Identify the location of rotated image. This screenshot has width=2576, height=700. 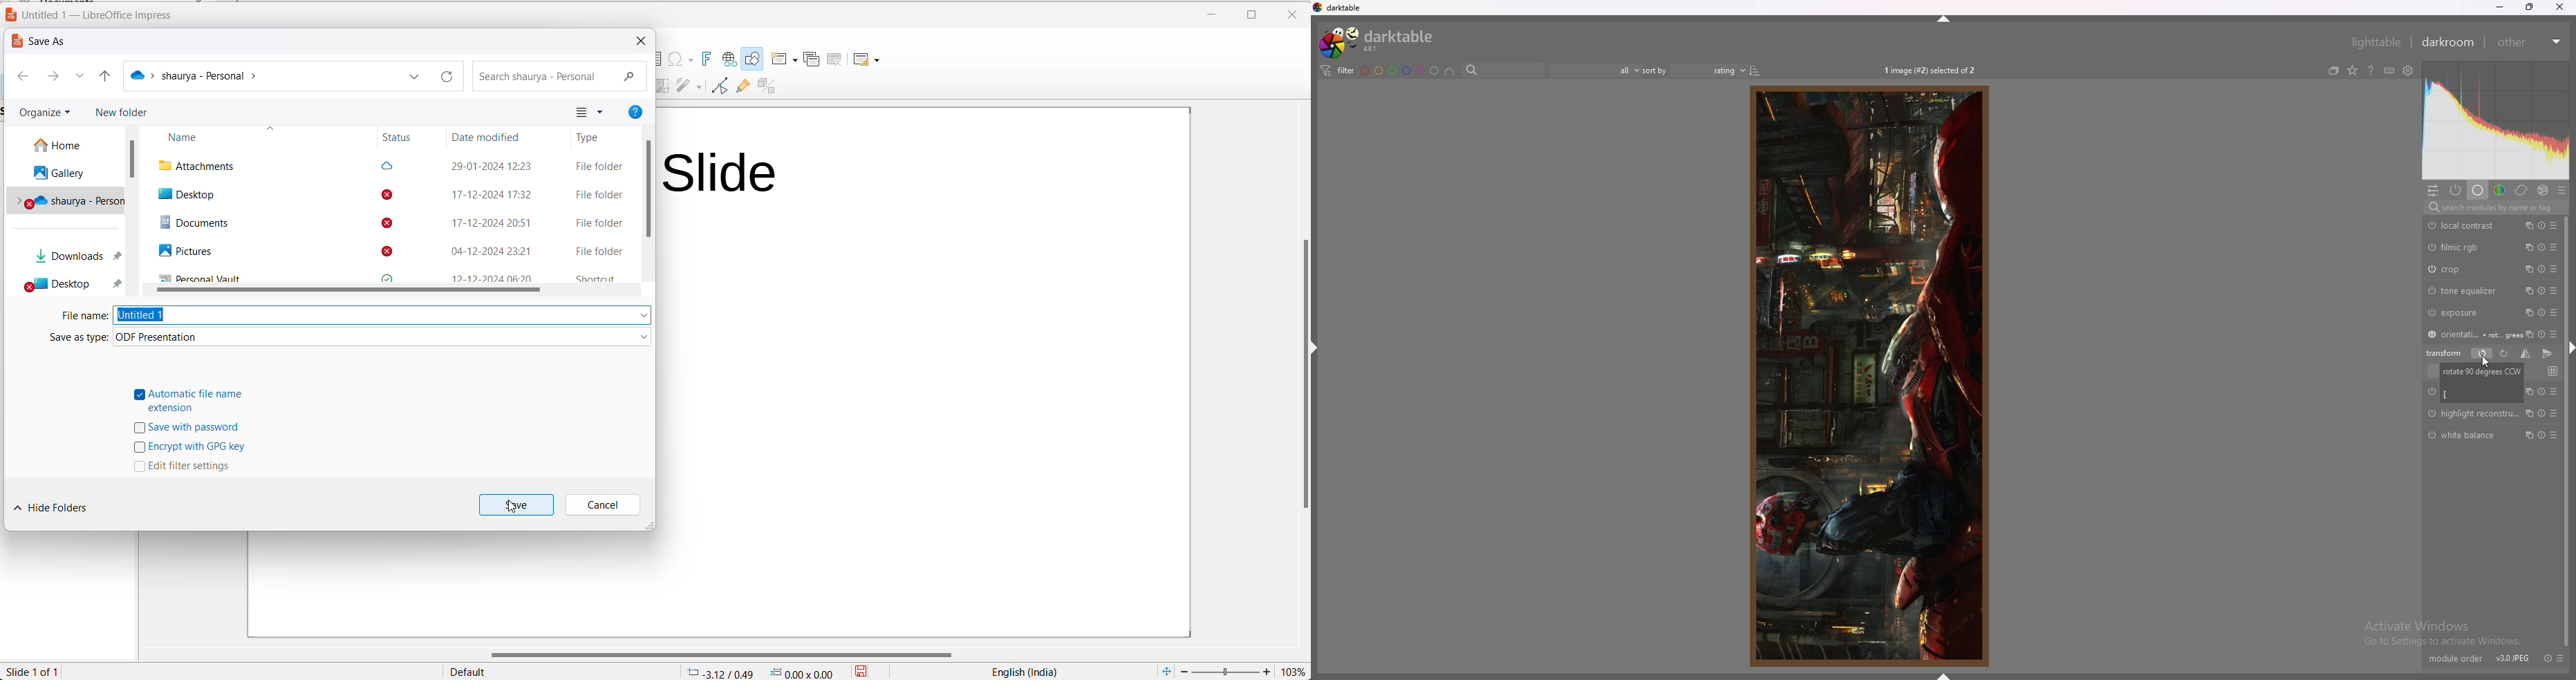
(1865, 377).